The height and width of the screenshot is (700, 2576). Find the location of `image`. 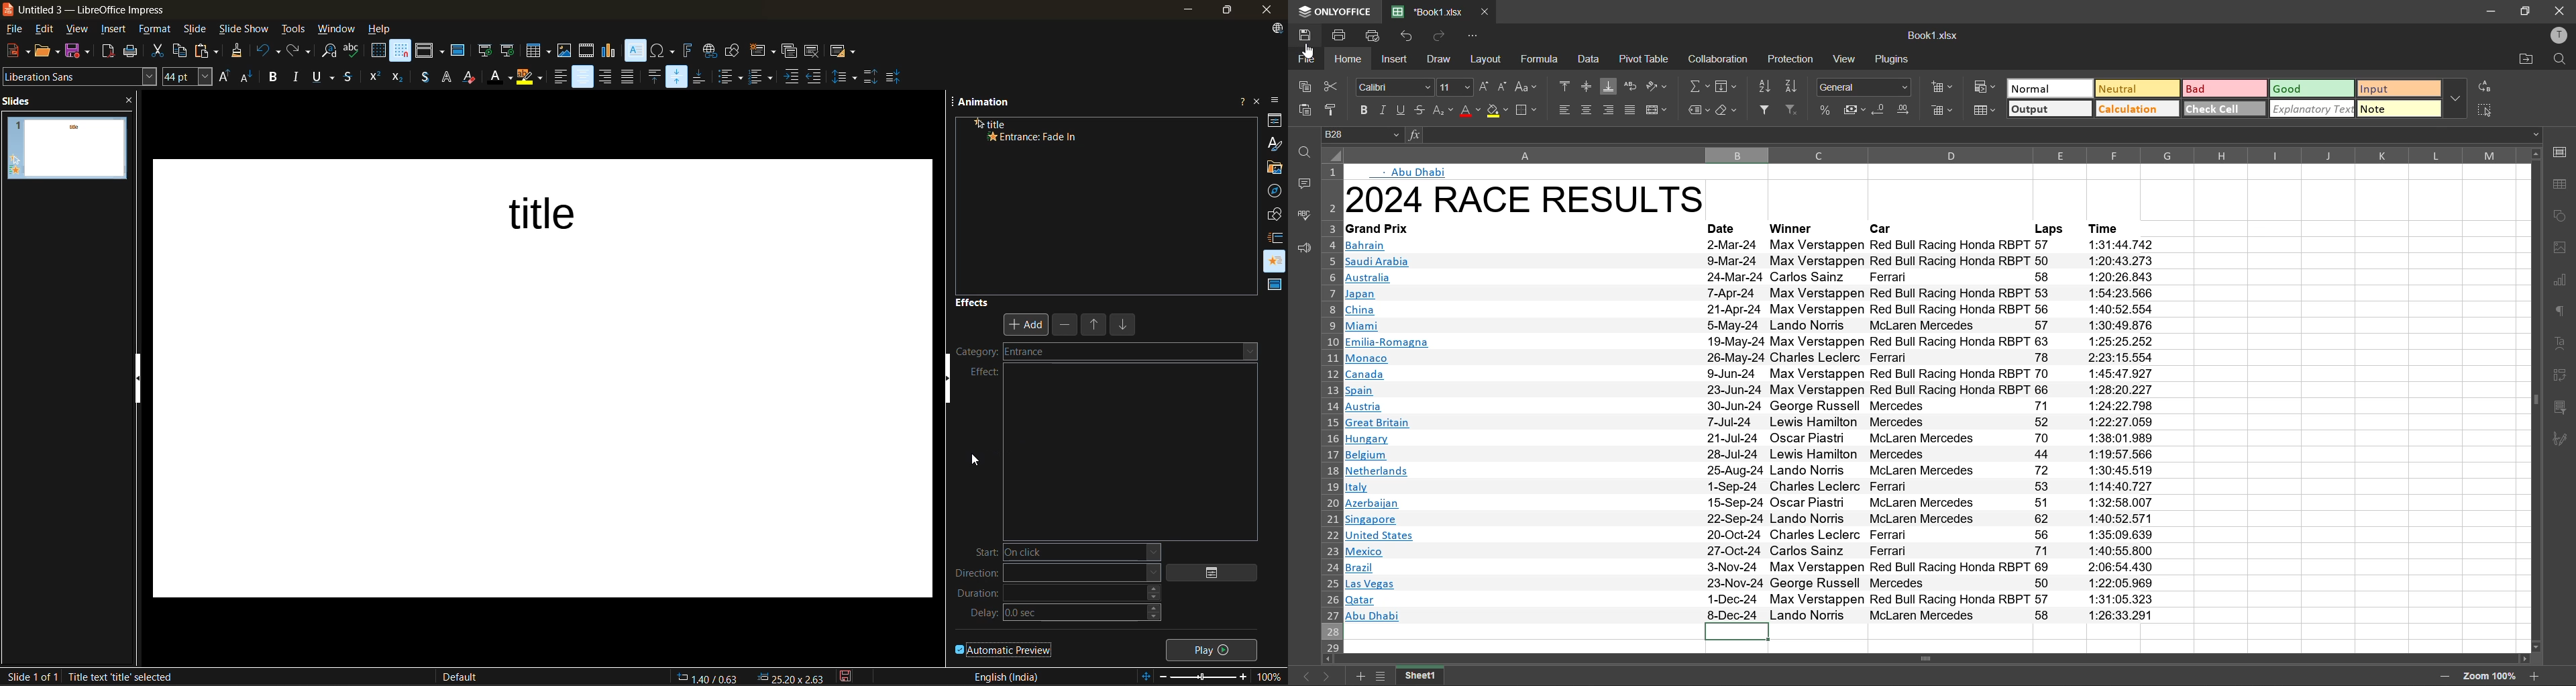

image is located at coordinates (2564, 246).